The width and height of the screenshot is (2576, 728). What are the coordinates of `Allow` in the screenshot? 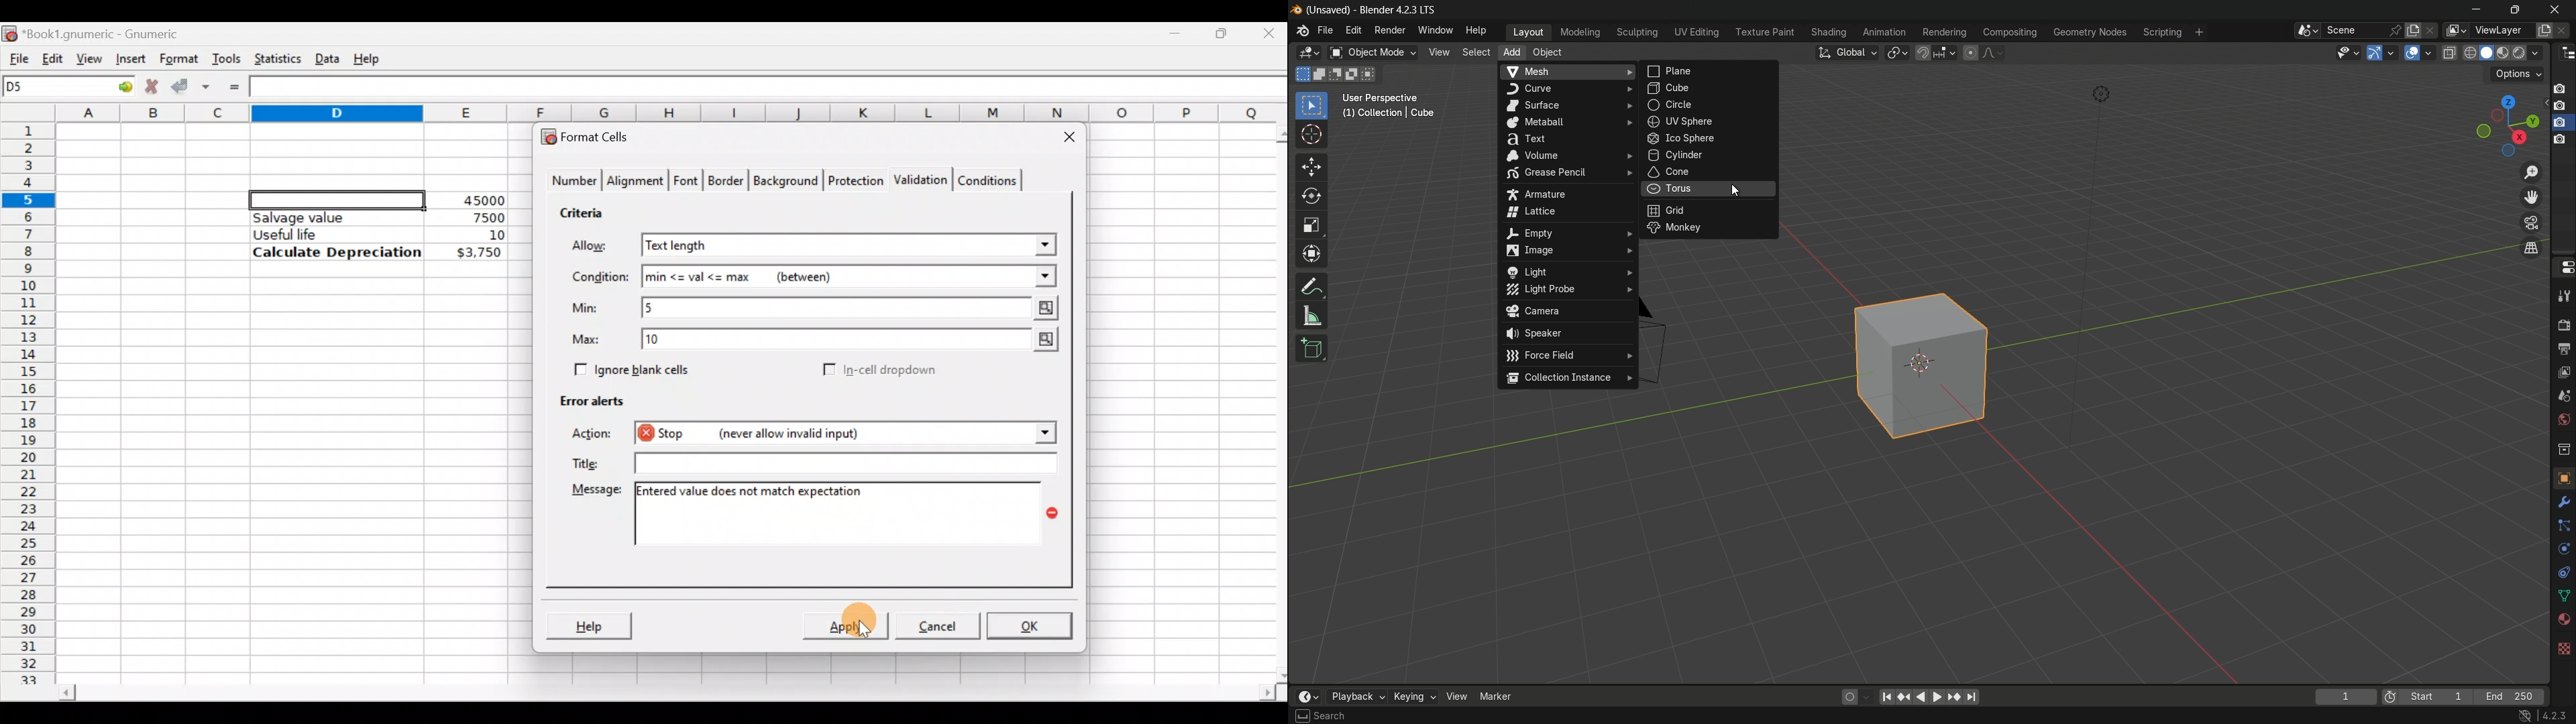 It's located at (599, 247).